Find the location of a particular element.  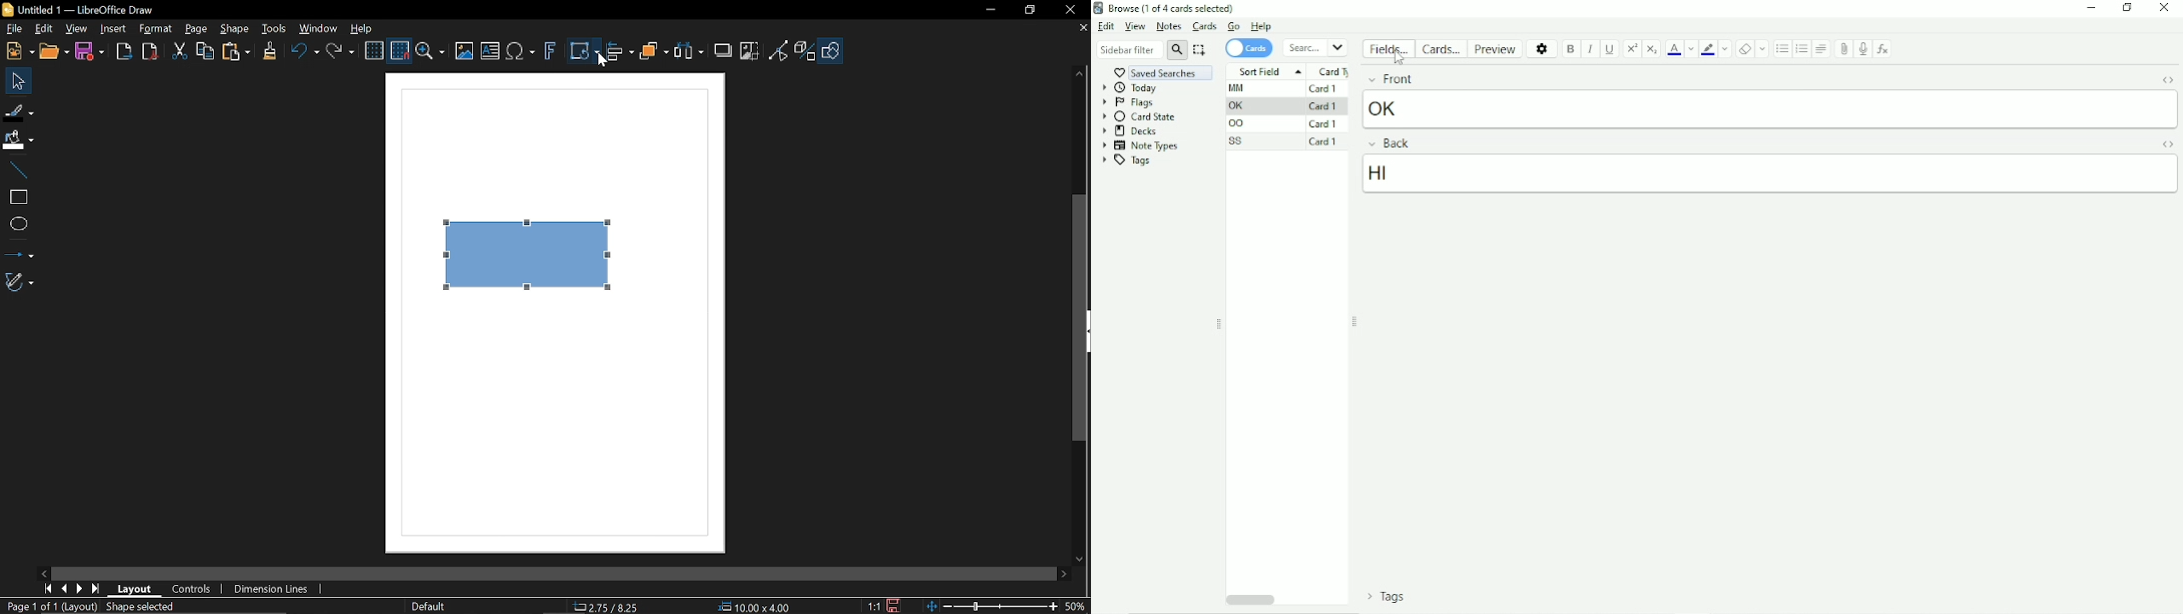

Redo is located at coordinates (339, 53).